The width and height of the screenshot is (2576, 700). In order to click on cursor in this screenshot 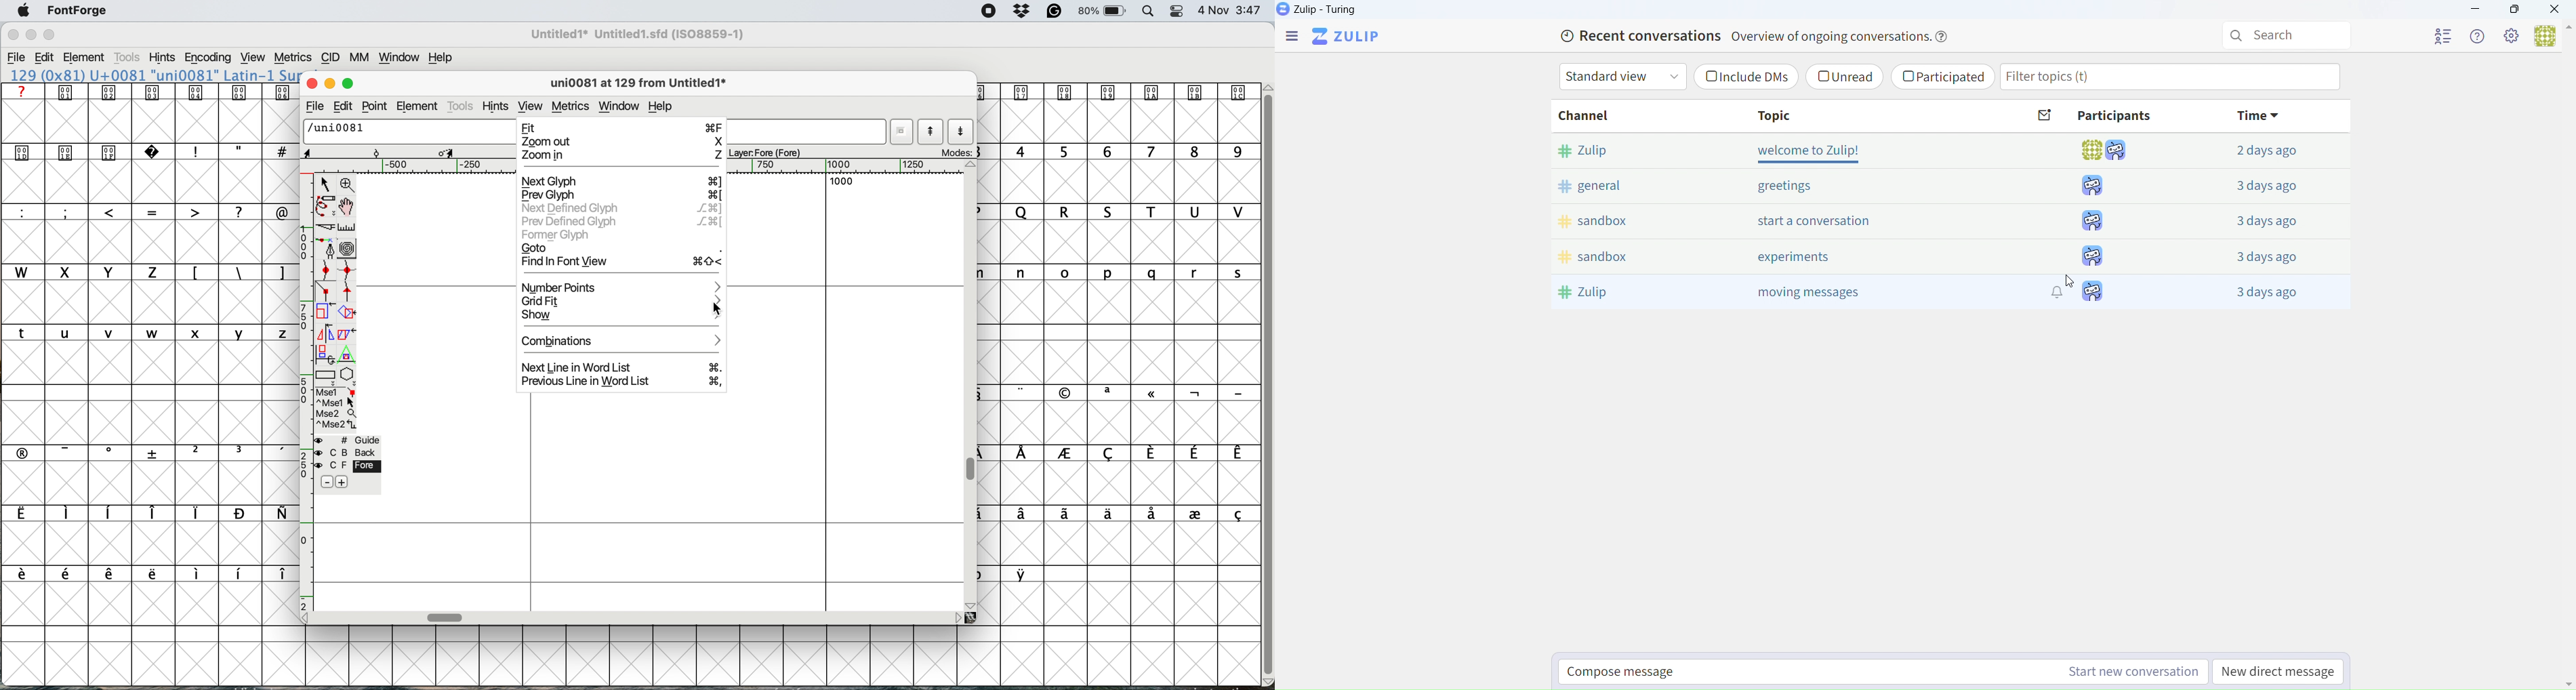, I will do `click(721, 308)`.